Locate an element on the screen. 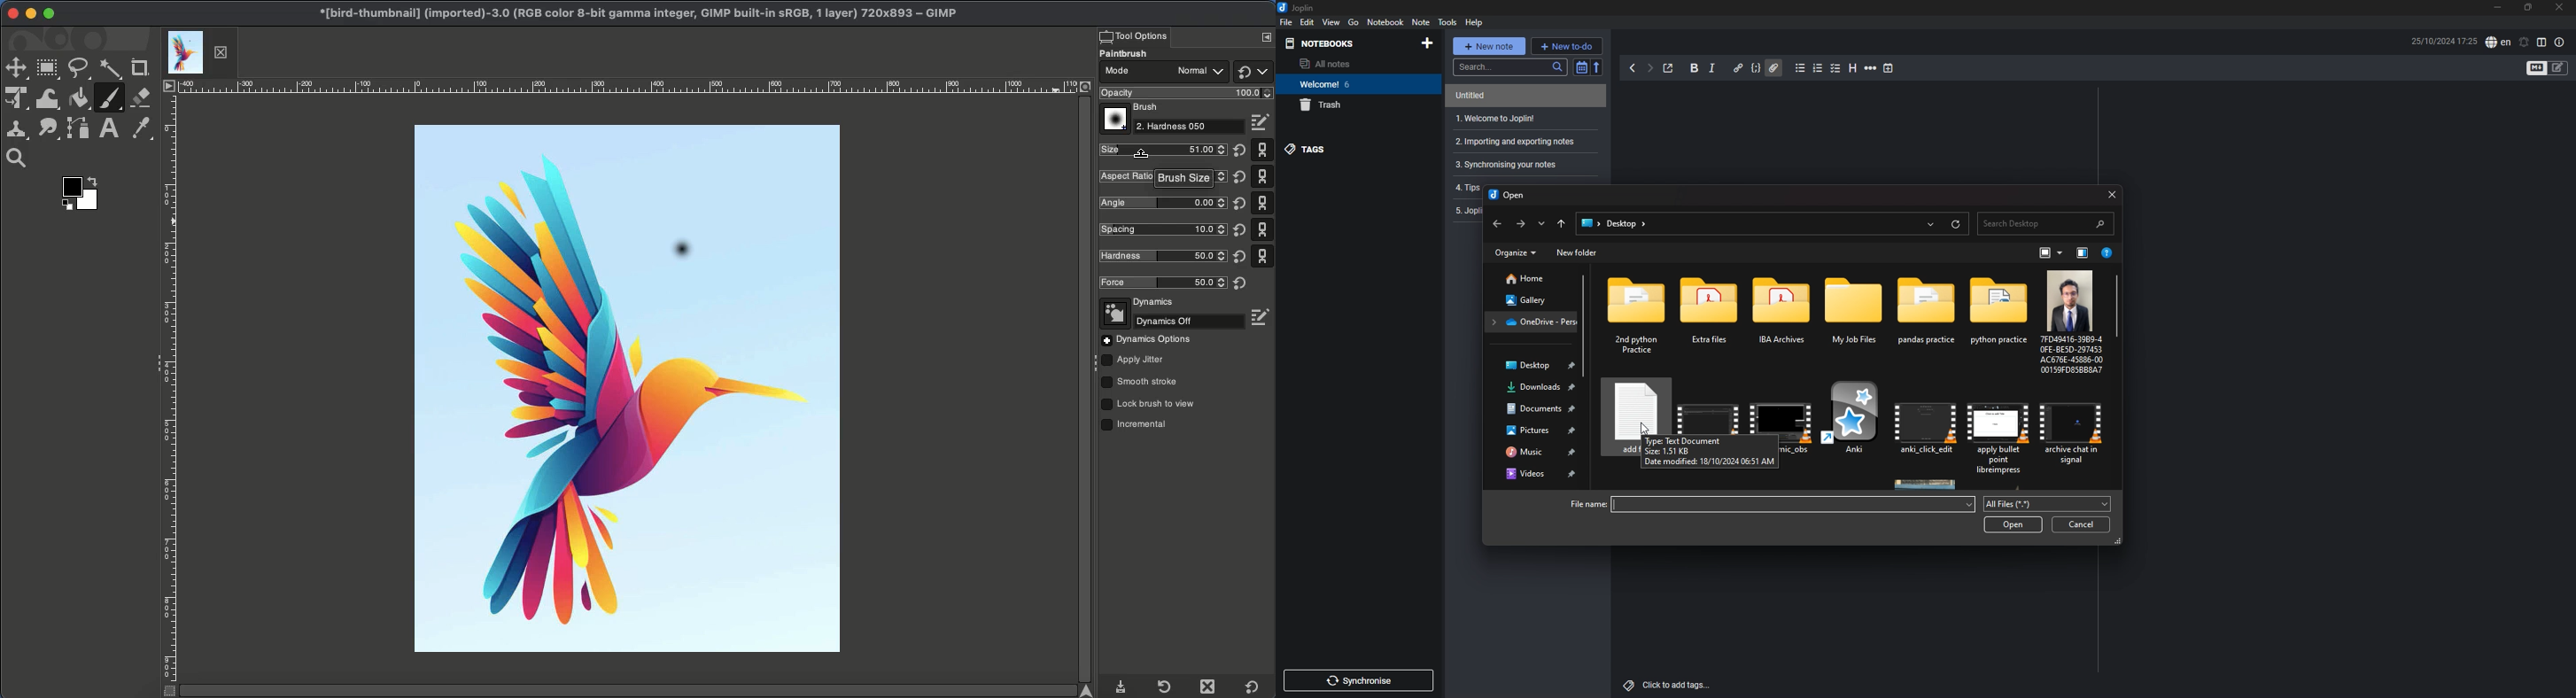 This screenshot has width=2576, height=700. Lock  is located at coordinates (1149, 404).